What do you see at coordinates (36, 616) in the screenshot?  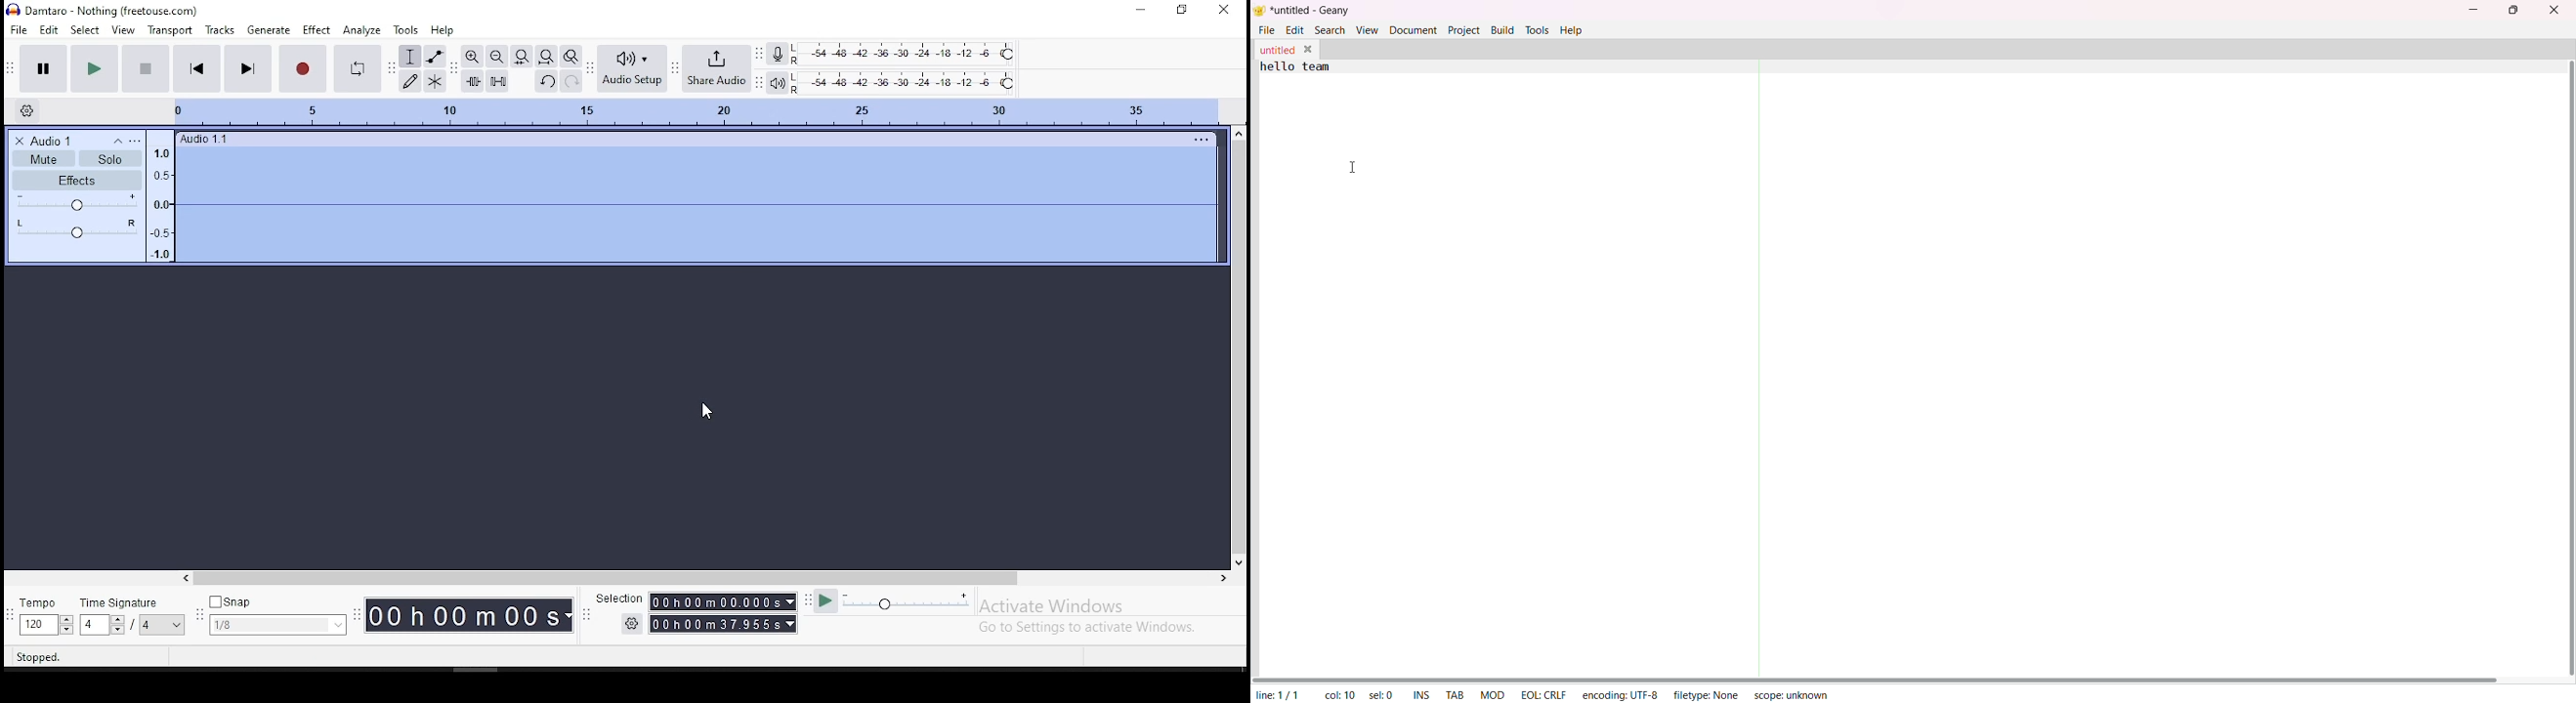 I see `tempo` at bounding box center [36, 616].